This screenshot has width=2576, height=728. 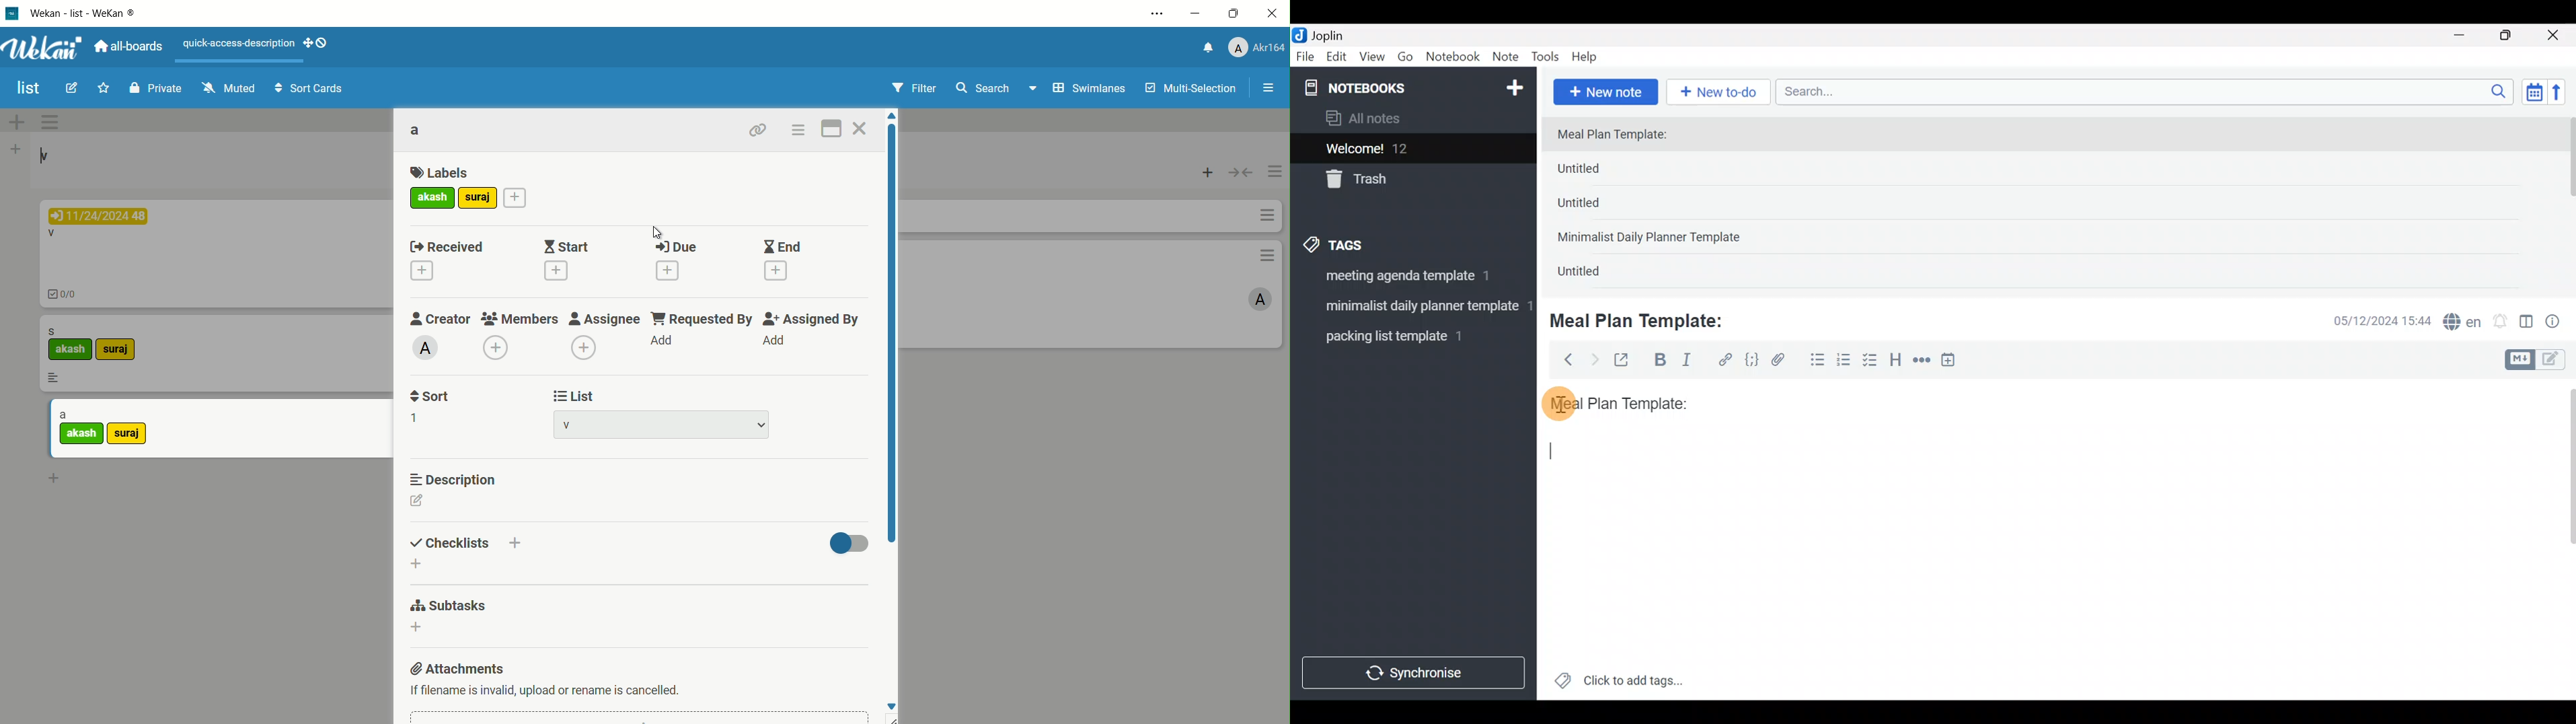 What do you see at coordinates (1546, 58) in the screenshot?
I see `Tools` at bounding box center [1546, 58].